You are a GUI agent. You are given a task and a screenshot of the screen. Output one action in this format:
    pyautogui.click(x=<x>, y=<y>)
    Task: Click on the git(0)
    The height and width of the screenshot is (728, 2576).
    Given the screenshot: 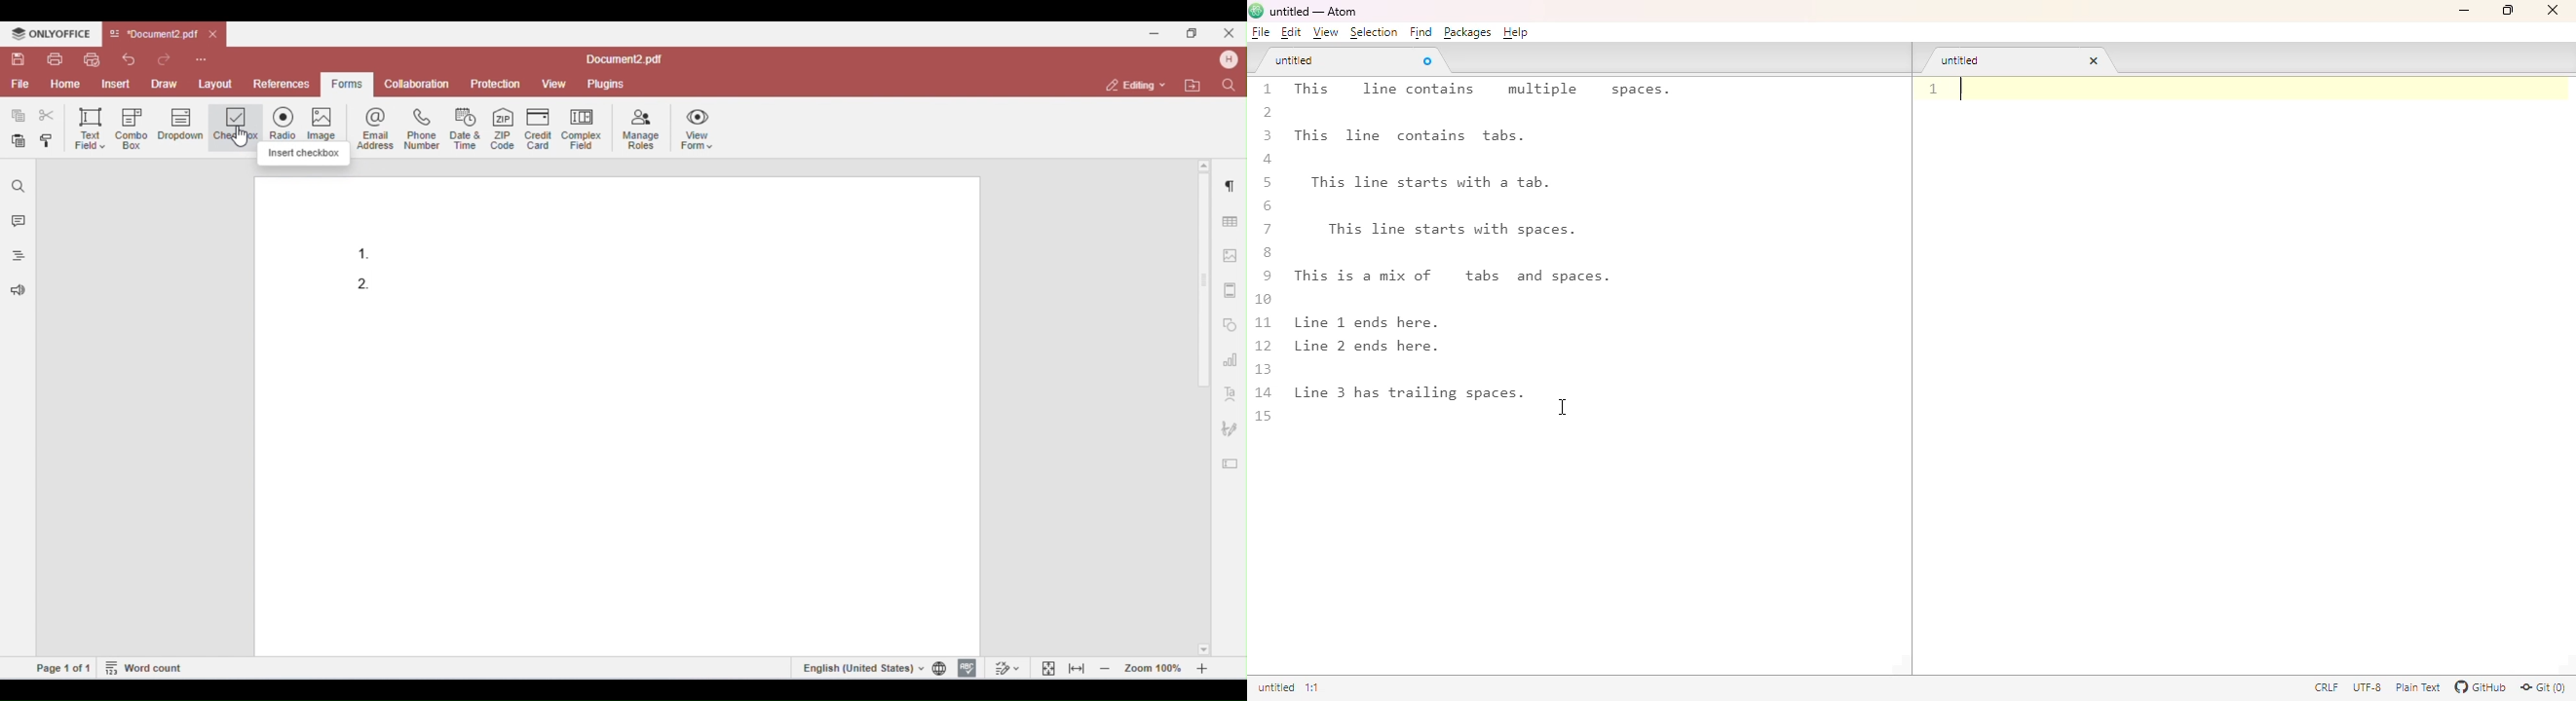 What is the action you would take?
    pyautogui.click(x=2543, y=688)
    